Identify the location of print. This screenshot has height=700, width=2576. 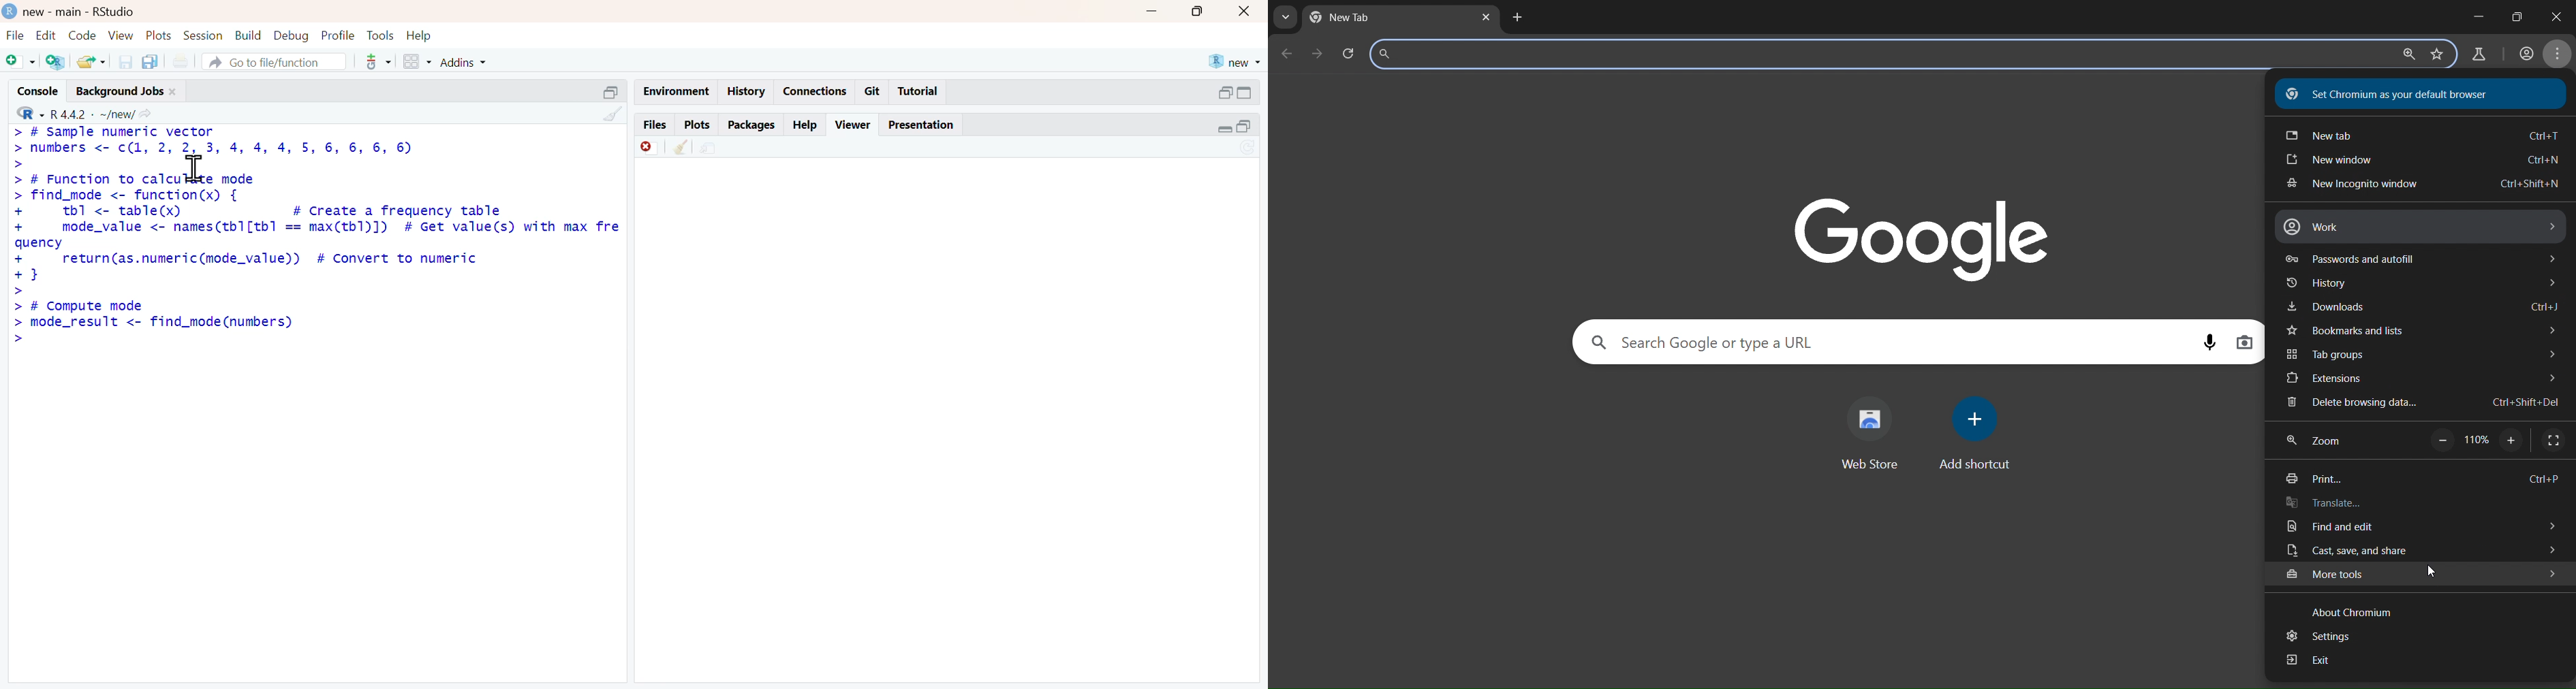
(181, 62).